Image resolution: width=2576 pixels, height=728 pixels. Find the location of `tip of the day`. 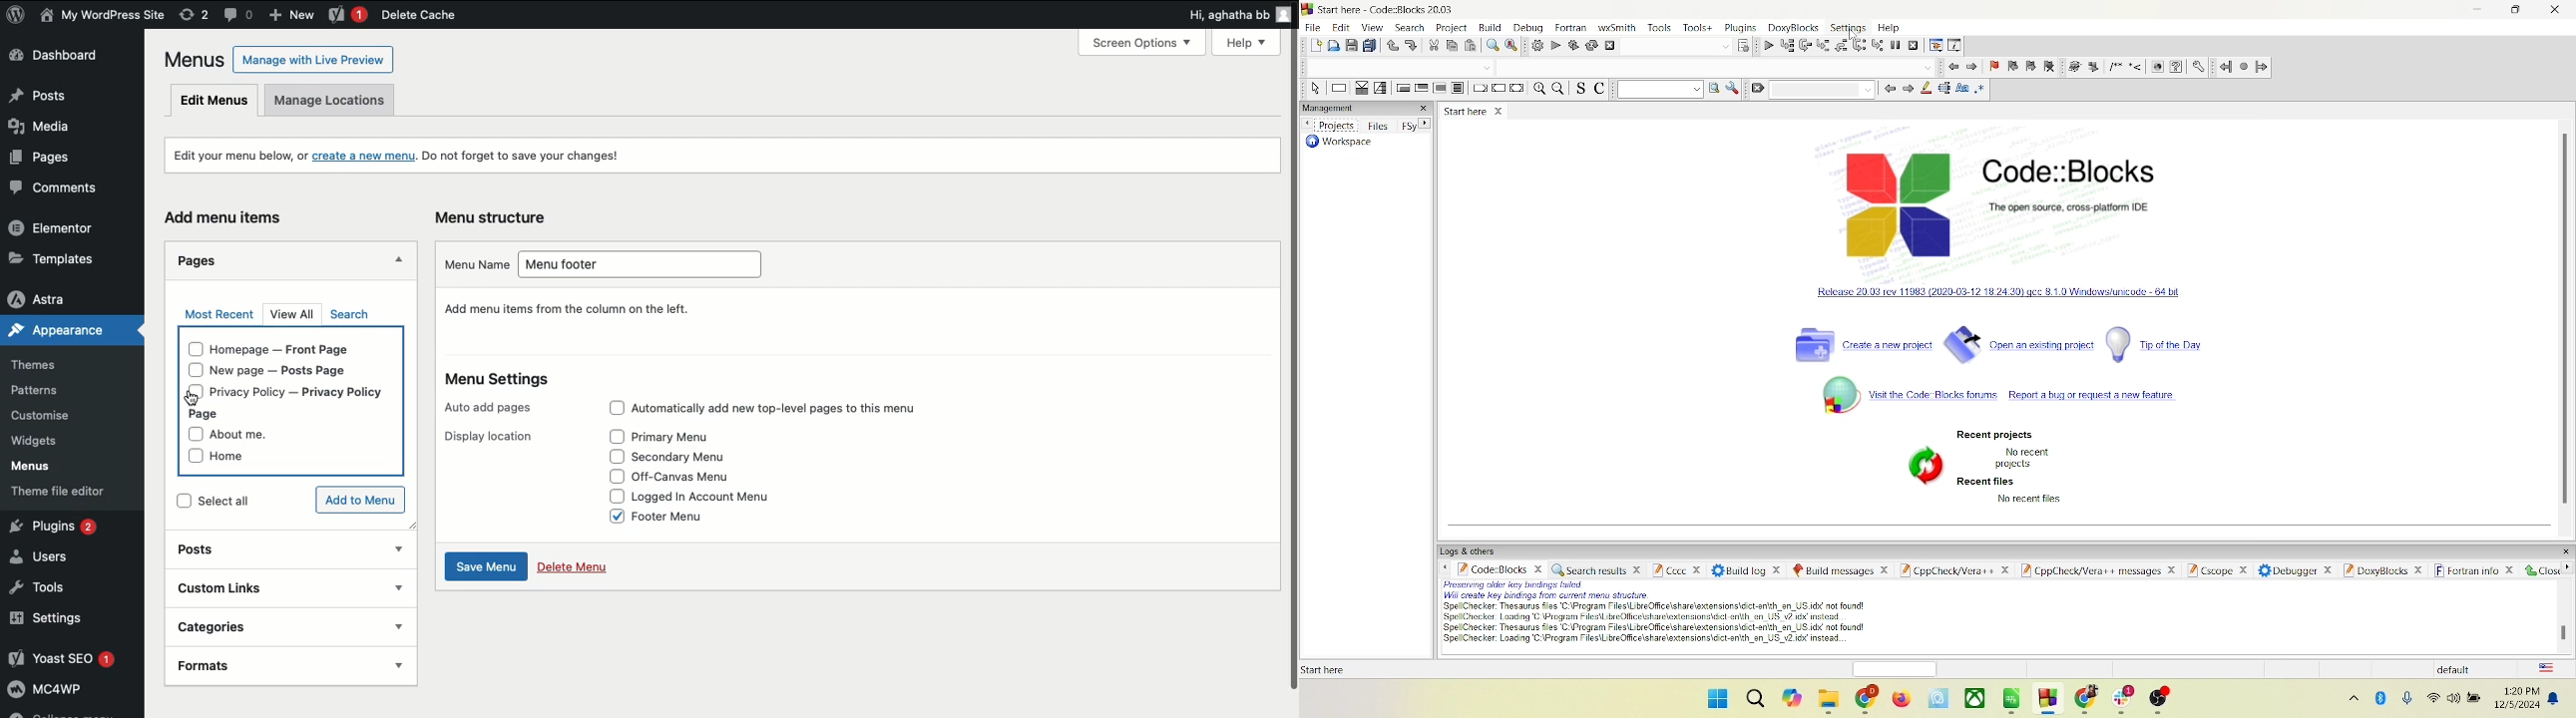

tip of the day is located at coordinates (2153, 345).